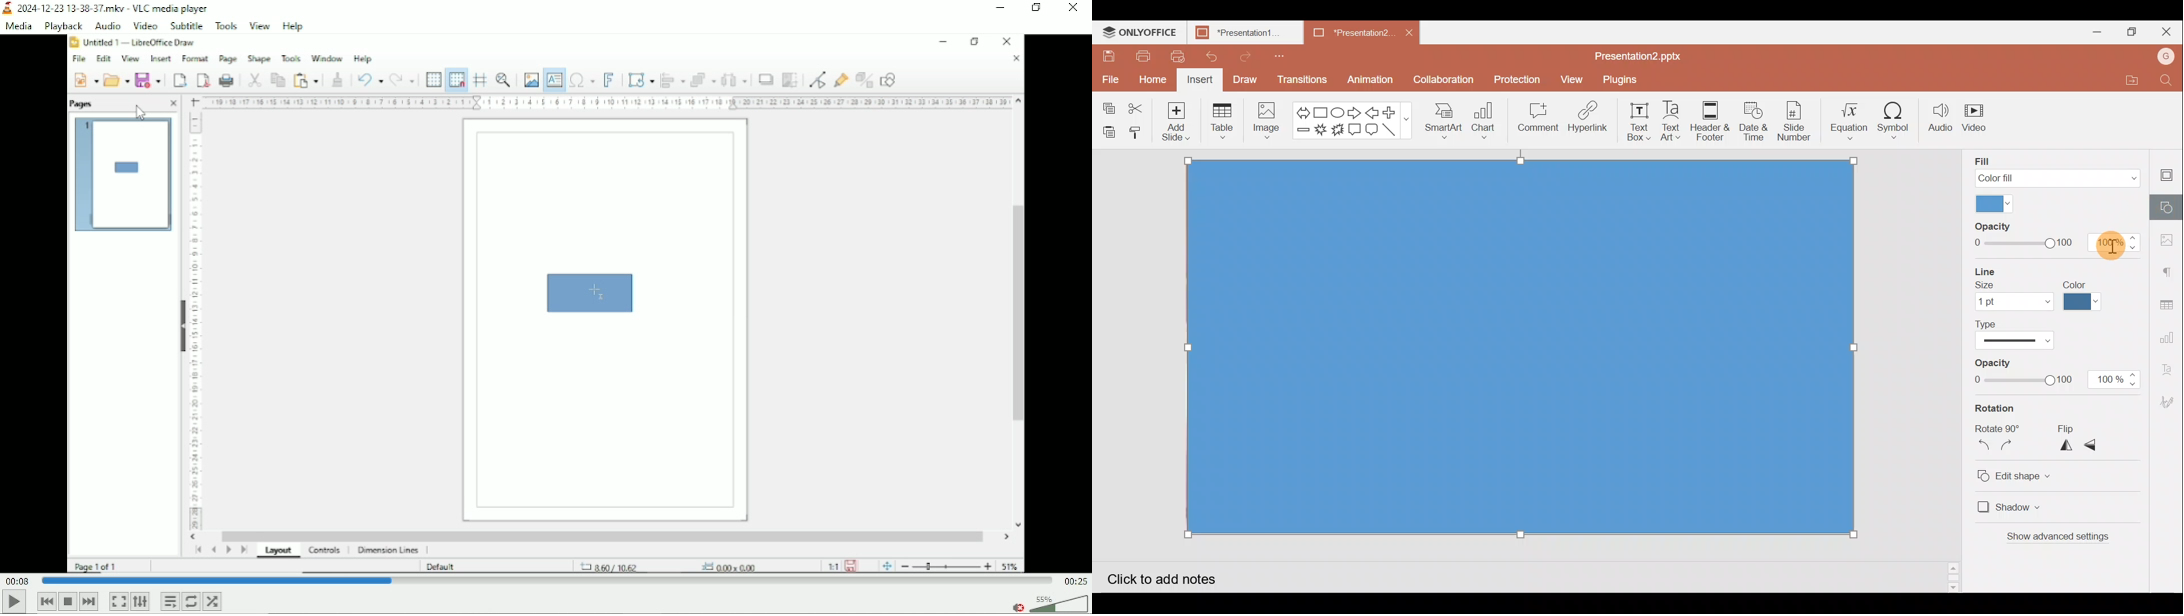  Describe the element at coordinates (2115, 381) in the screenshot. I see `100%` at that location.